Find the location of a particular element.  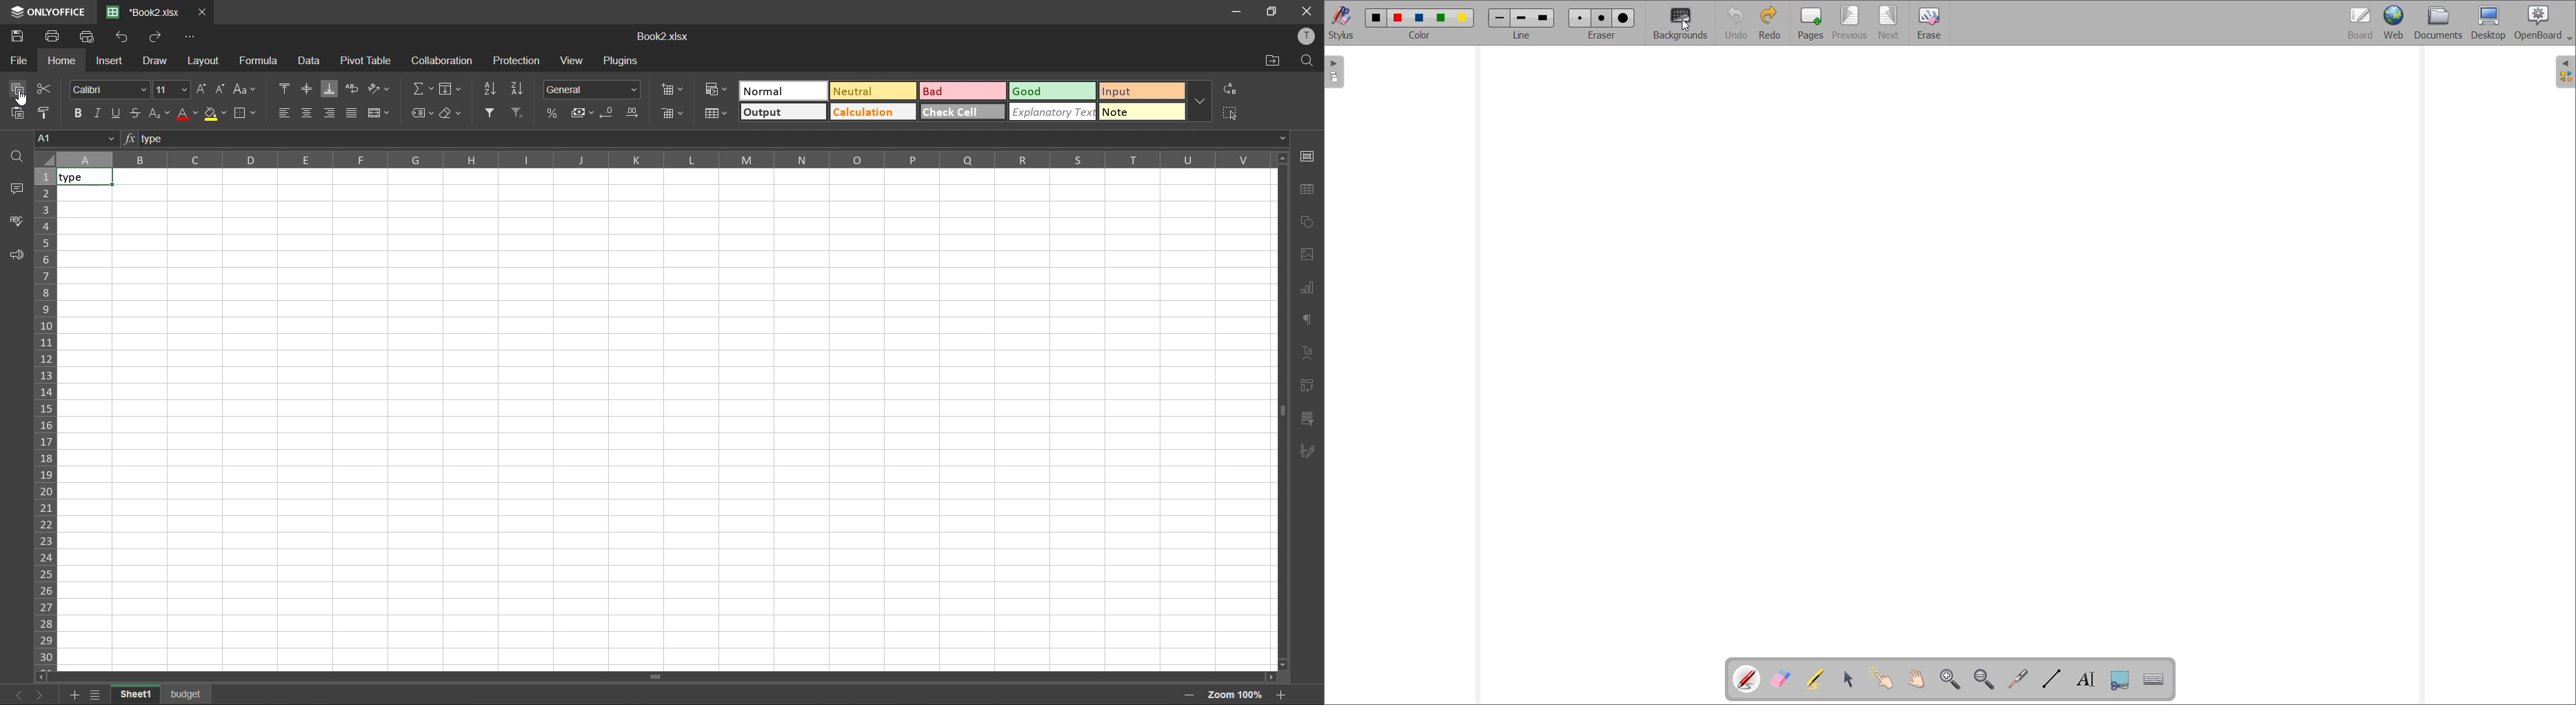

open location is located at coordinates (1269, 63).